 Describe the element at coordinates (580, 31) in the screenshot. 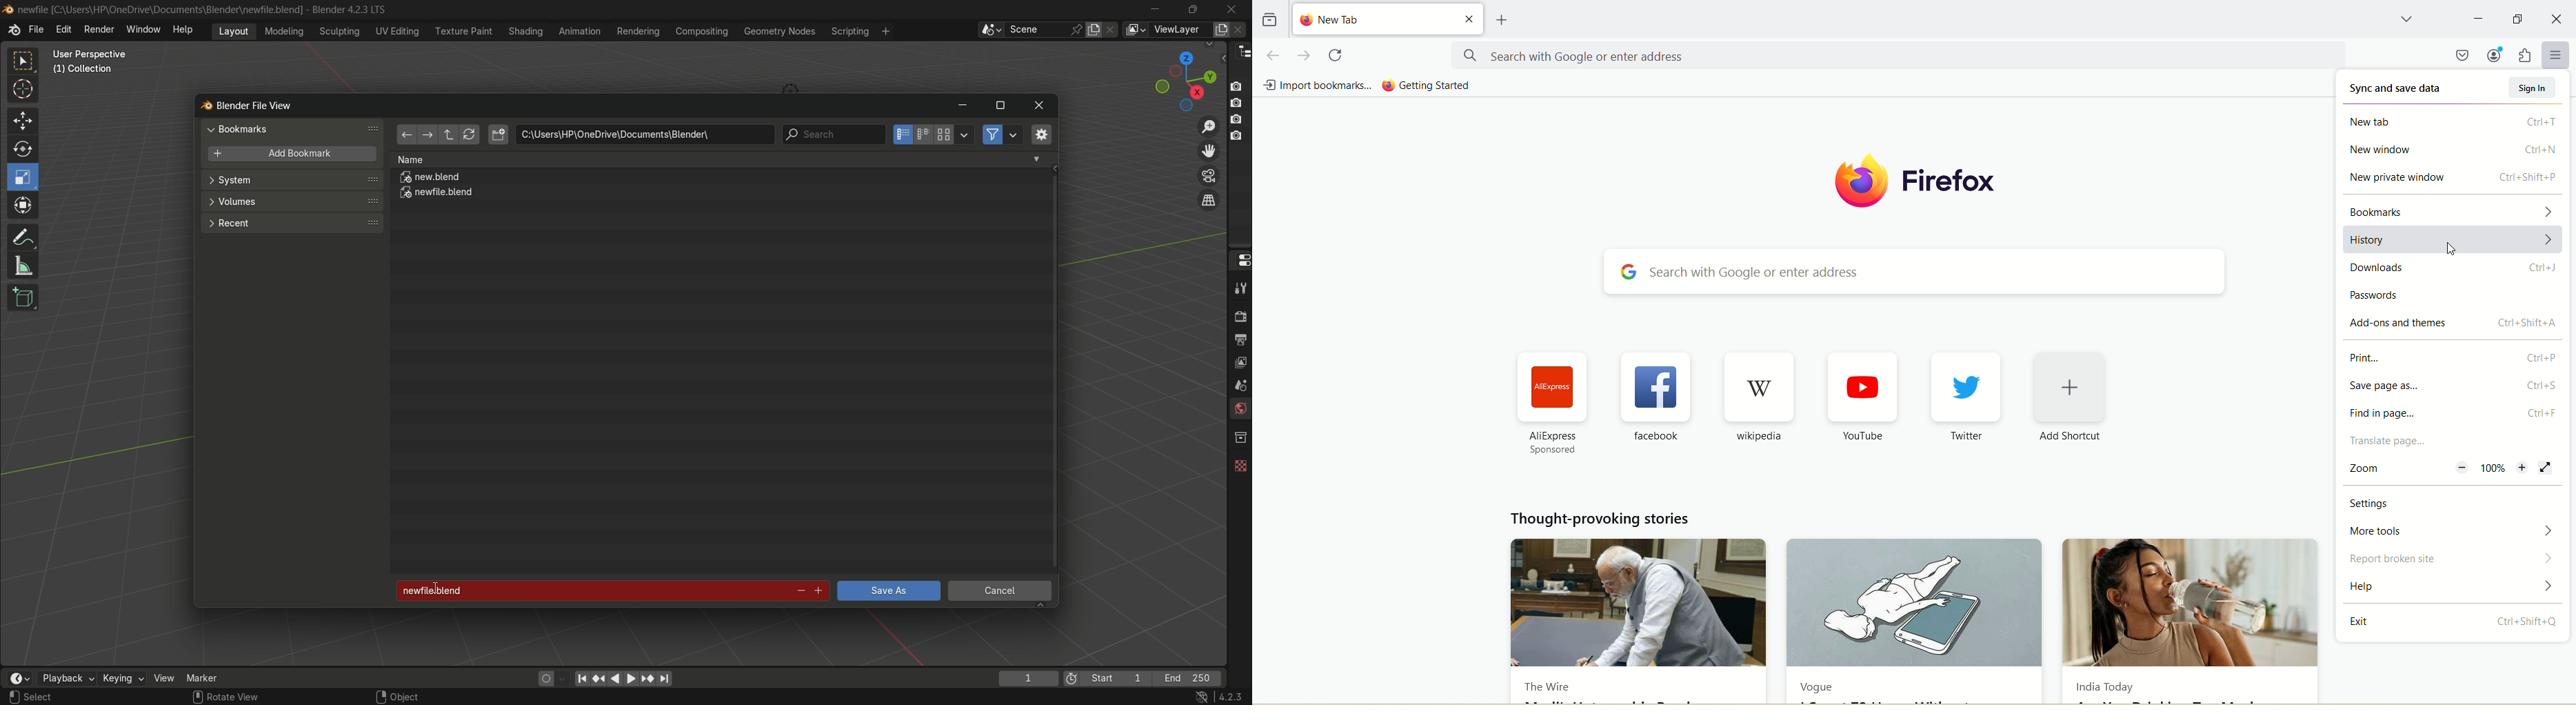

I see `animation menu` at that location.